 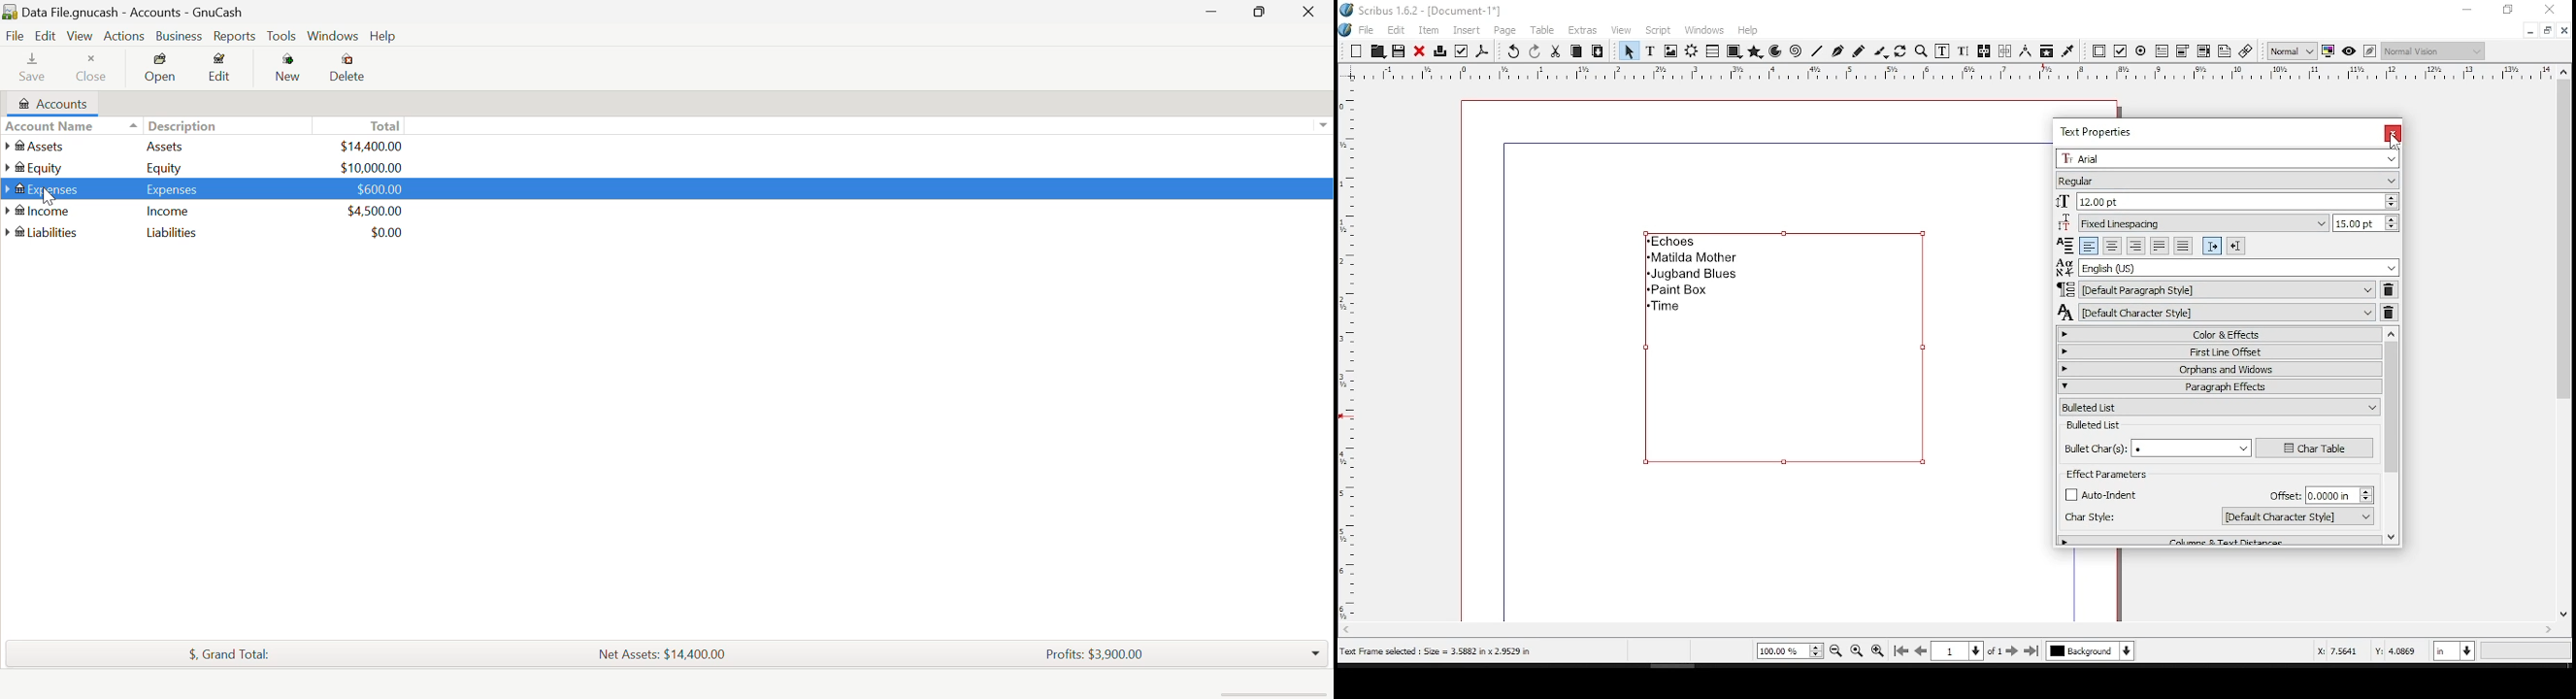 I want to click on color and effects, so click(x=2228, y=334).